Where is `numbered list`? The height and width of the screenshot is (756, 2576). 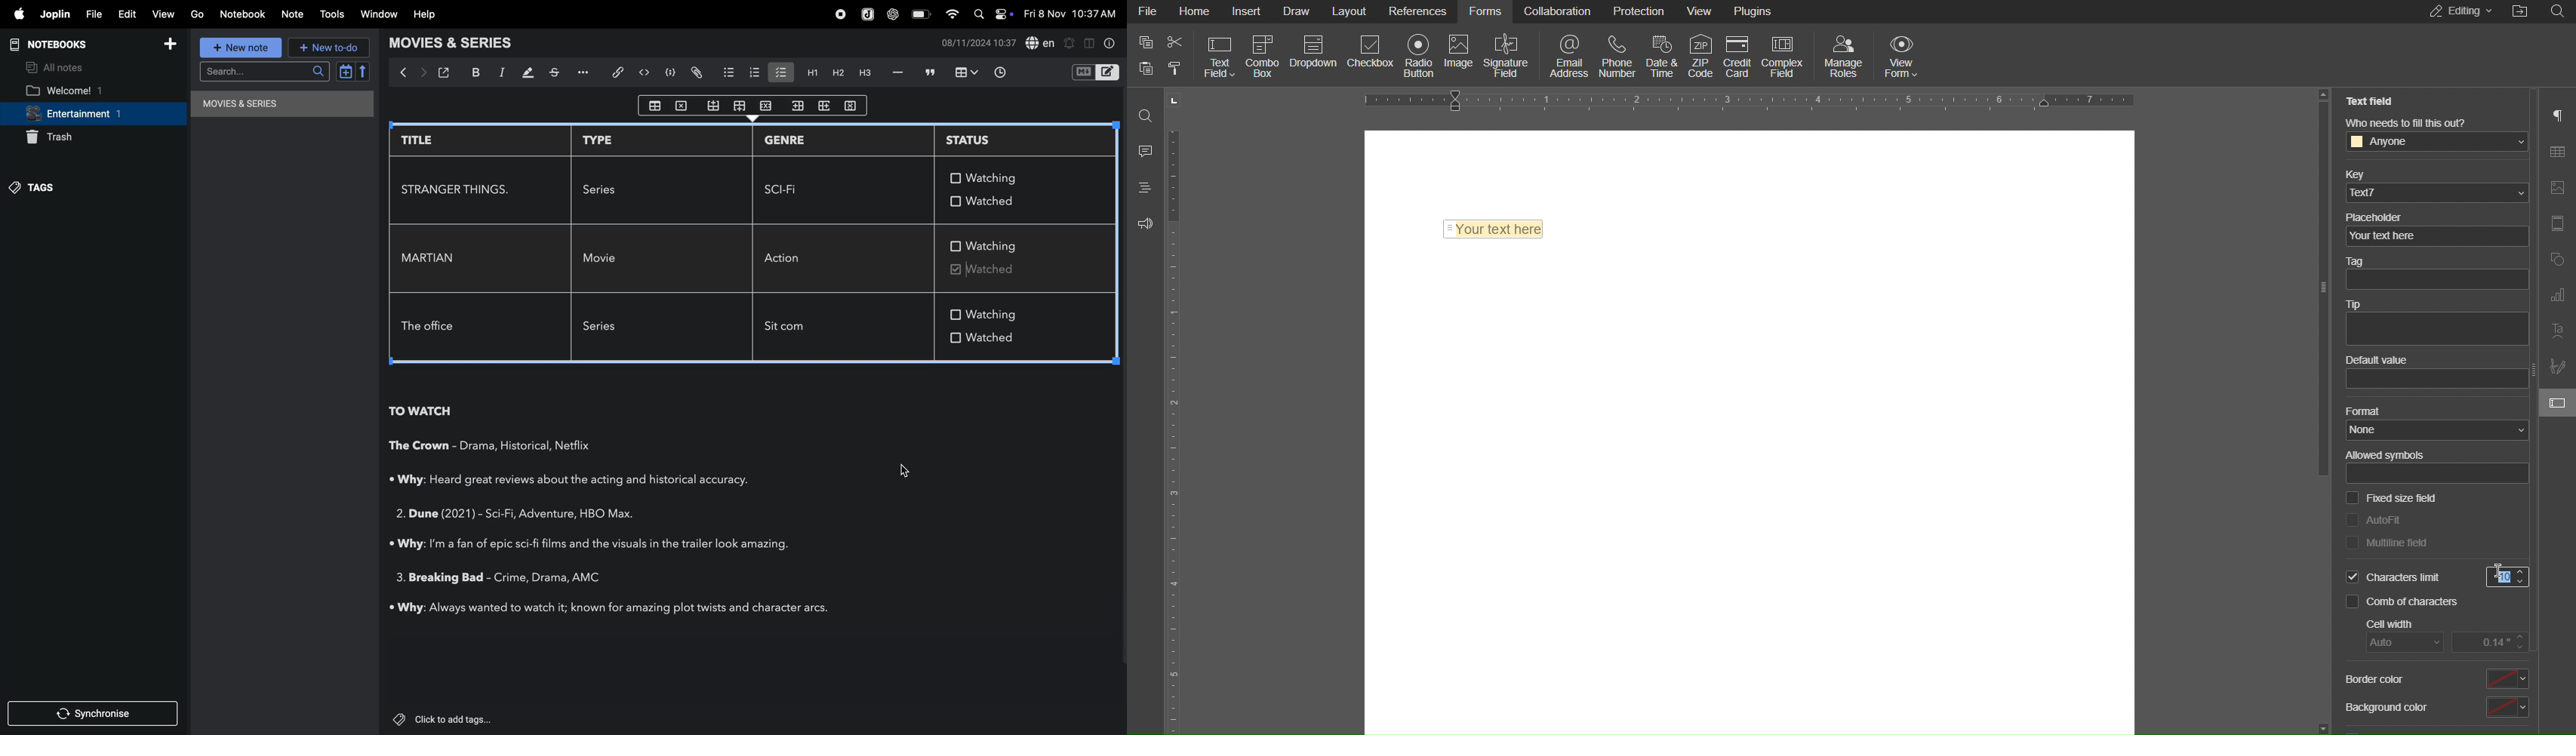
numbered list is located at coordinates (751, 73).